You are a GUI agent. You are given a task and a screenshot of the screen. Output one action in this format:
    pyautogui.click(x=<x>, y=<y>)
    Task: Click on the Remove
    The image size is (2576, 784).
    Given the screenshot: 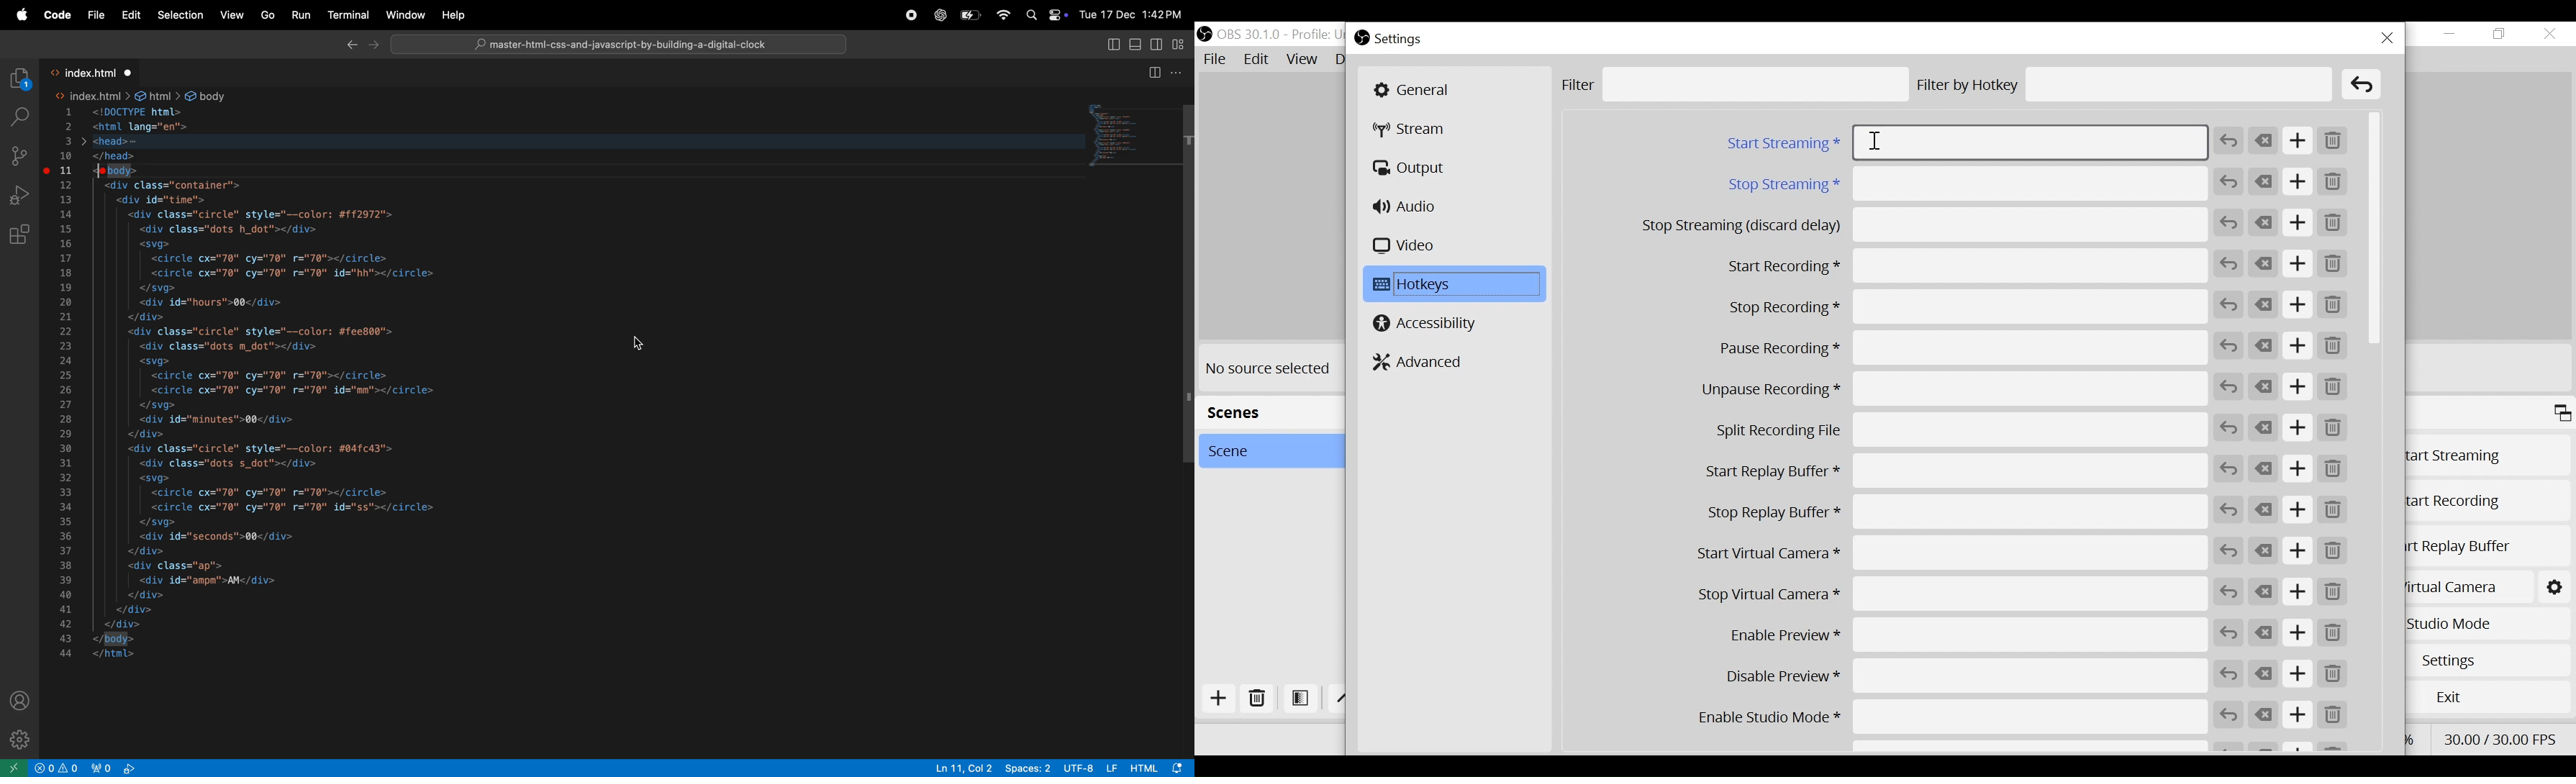 What is the action you would take?
    pyautogui.click(x=2332, y=430)
    